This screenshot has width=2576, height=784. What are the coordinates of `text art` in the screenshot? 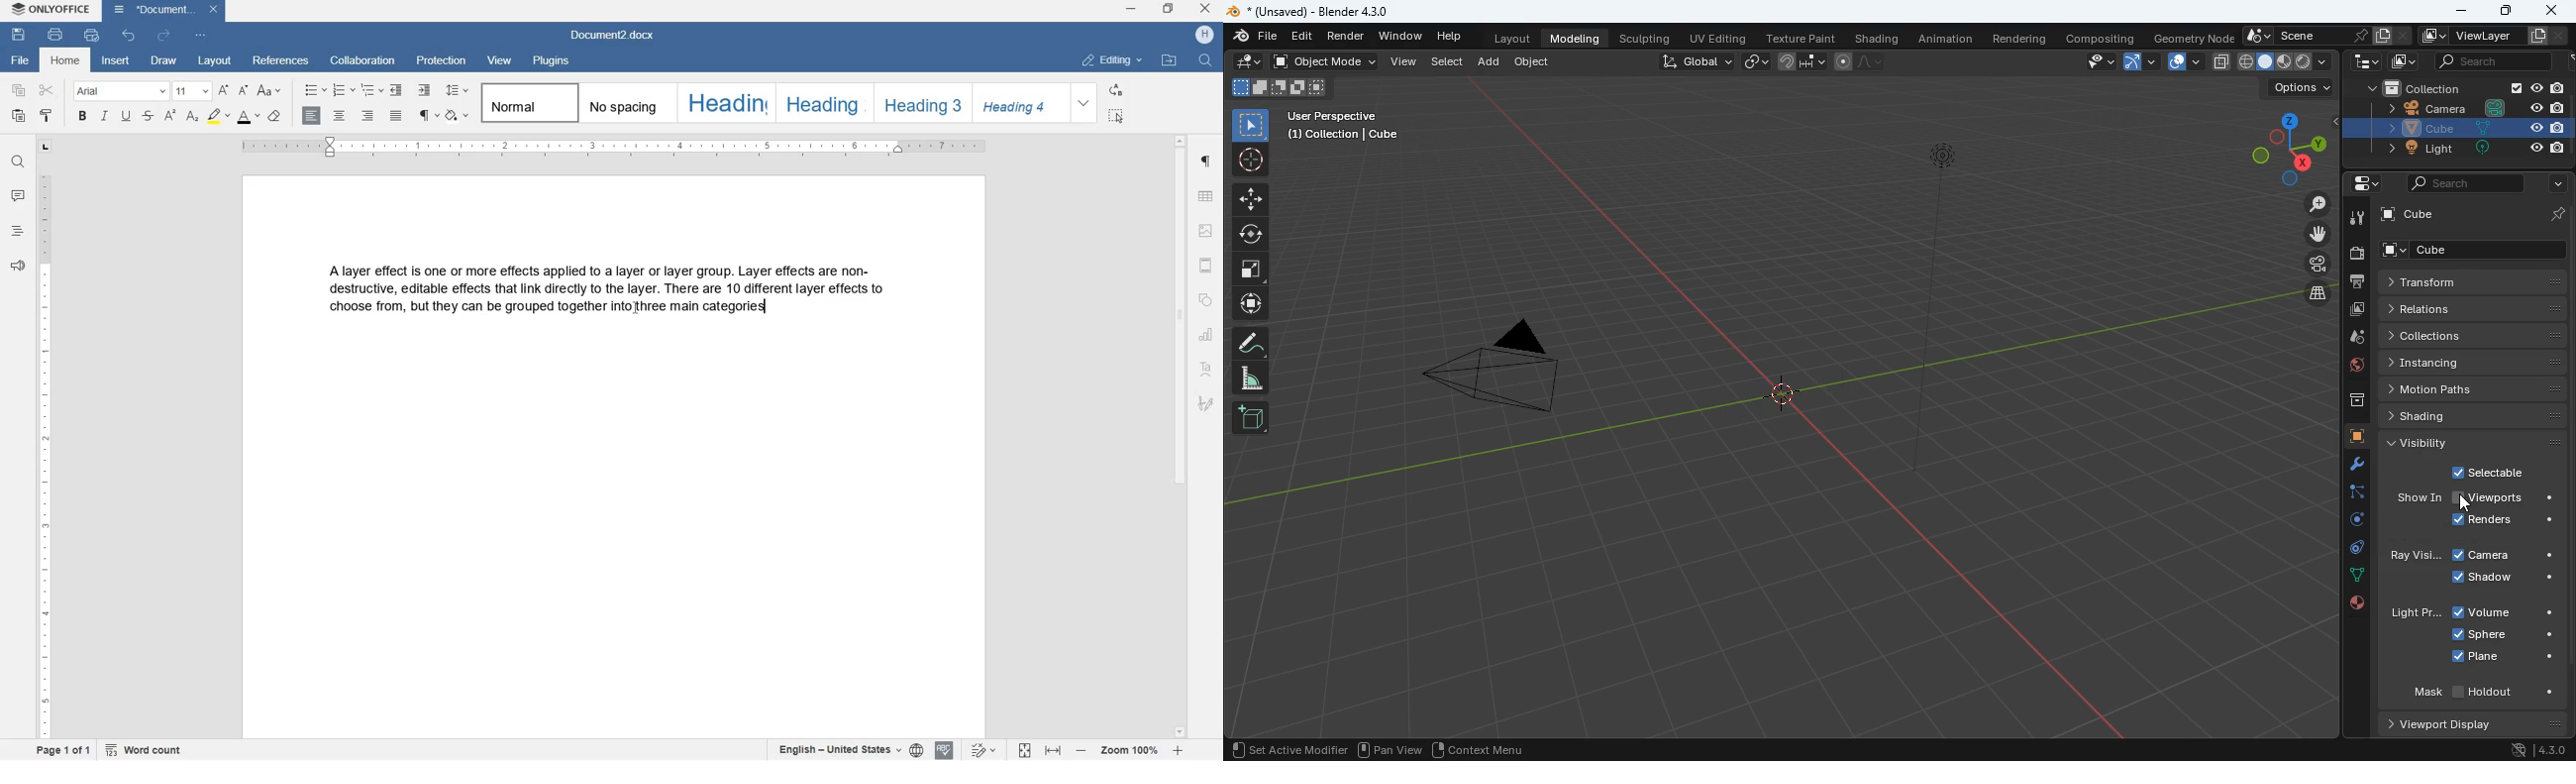 It's located at (1209, 372).